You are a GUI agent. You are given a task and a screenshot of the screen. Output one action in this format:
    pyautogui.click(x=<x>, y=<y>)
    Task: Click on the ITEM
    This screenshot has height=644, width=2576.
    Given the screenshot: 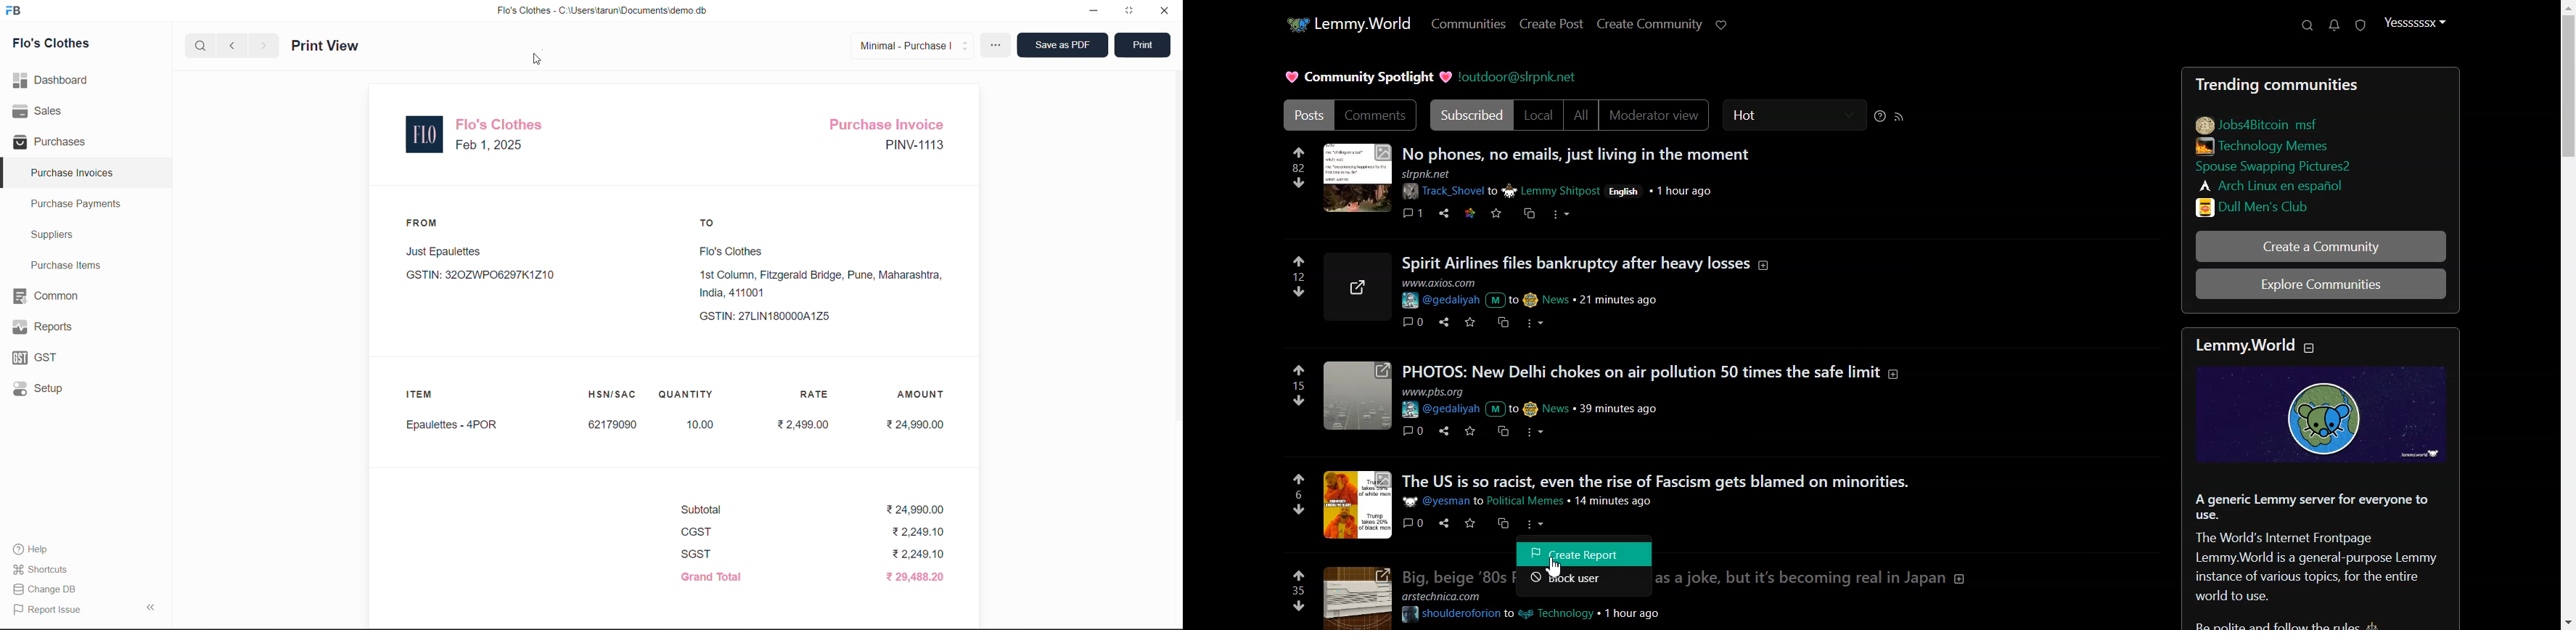 What is the action you would take?
    pyautogui.click(x=425, y=397)
    